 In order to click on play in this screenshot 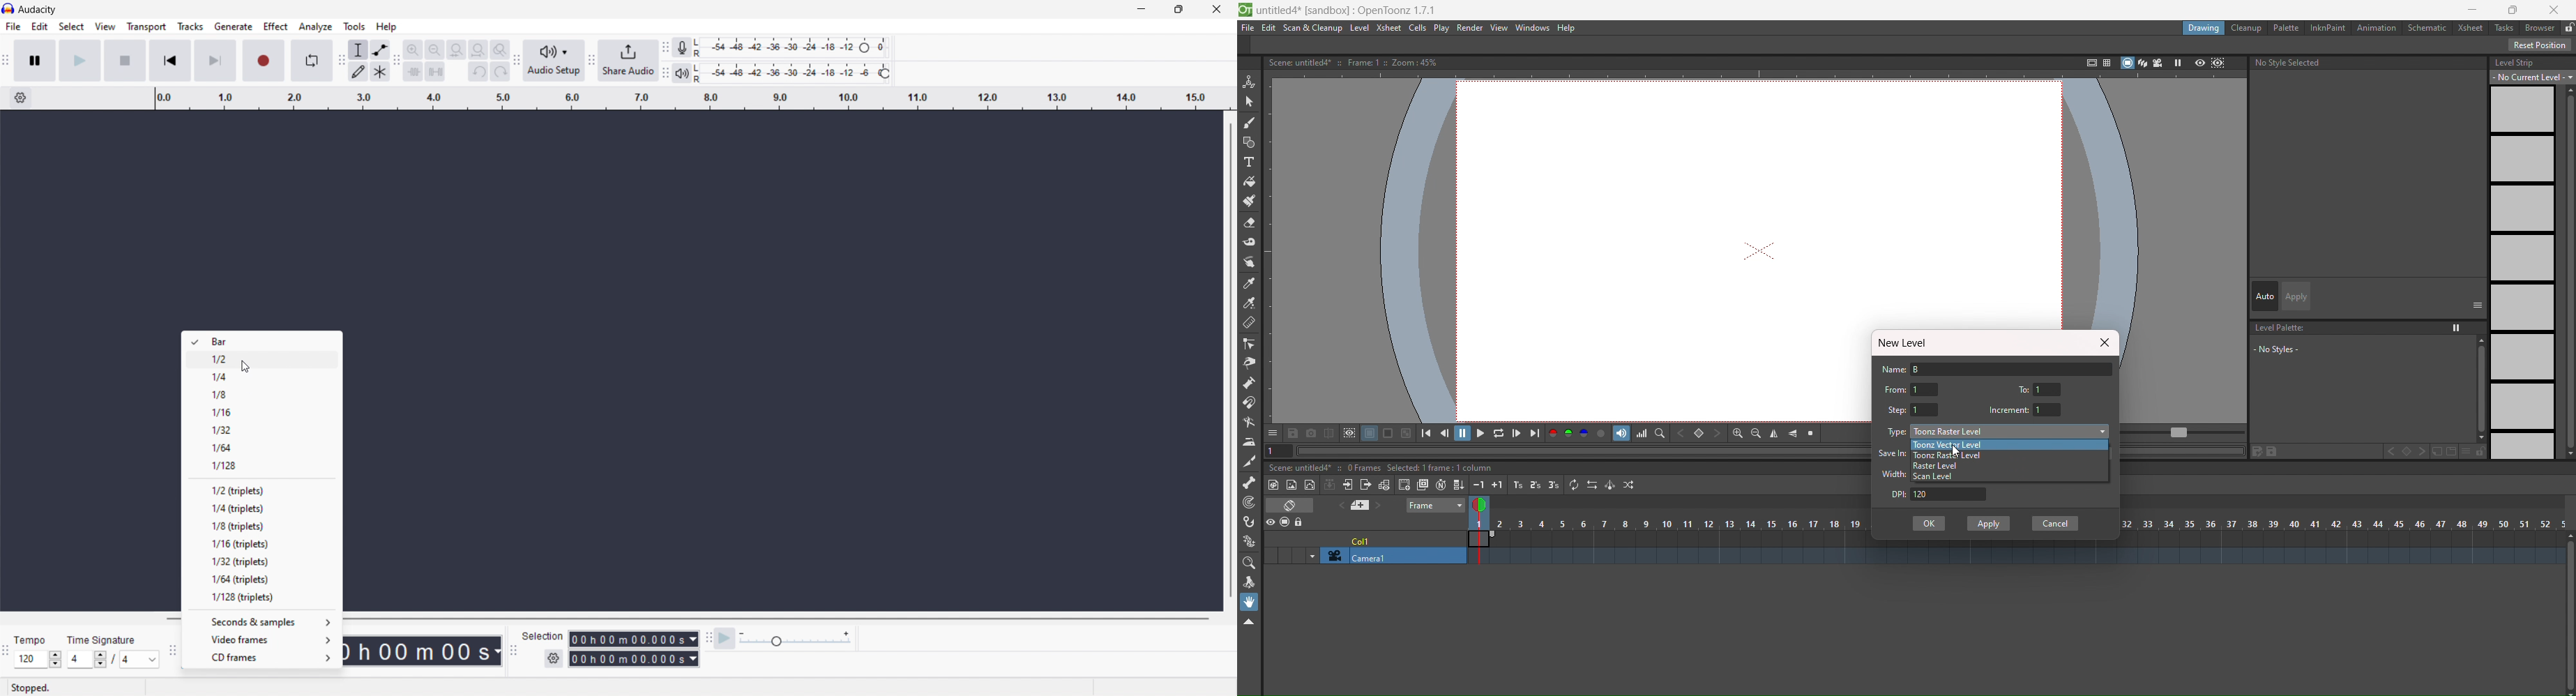, I will do `click(79, 61)`.